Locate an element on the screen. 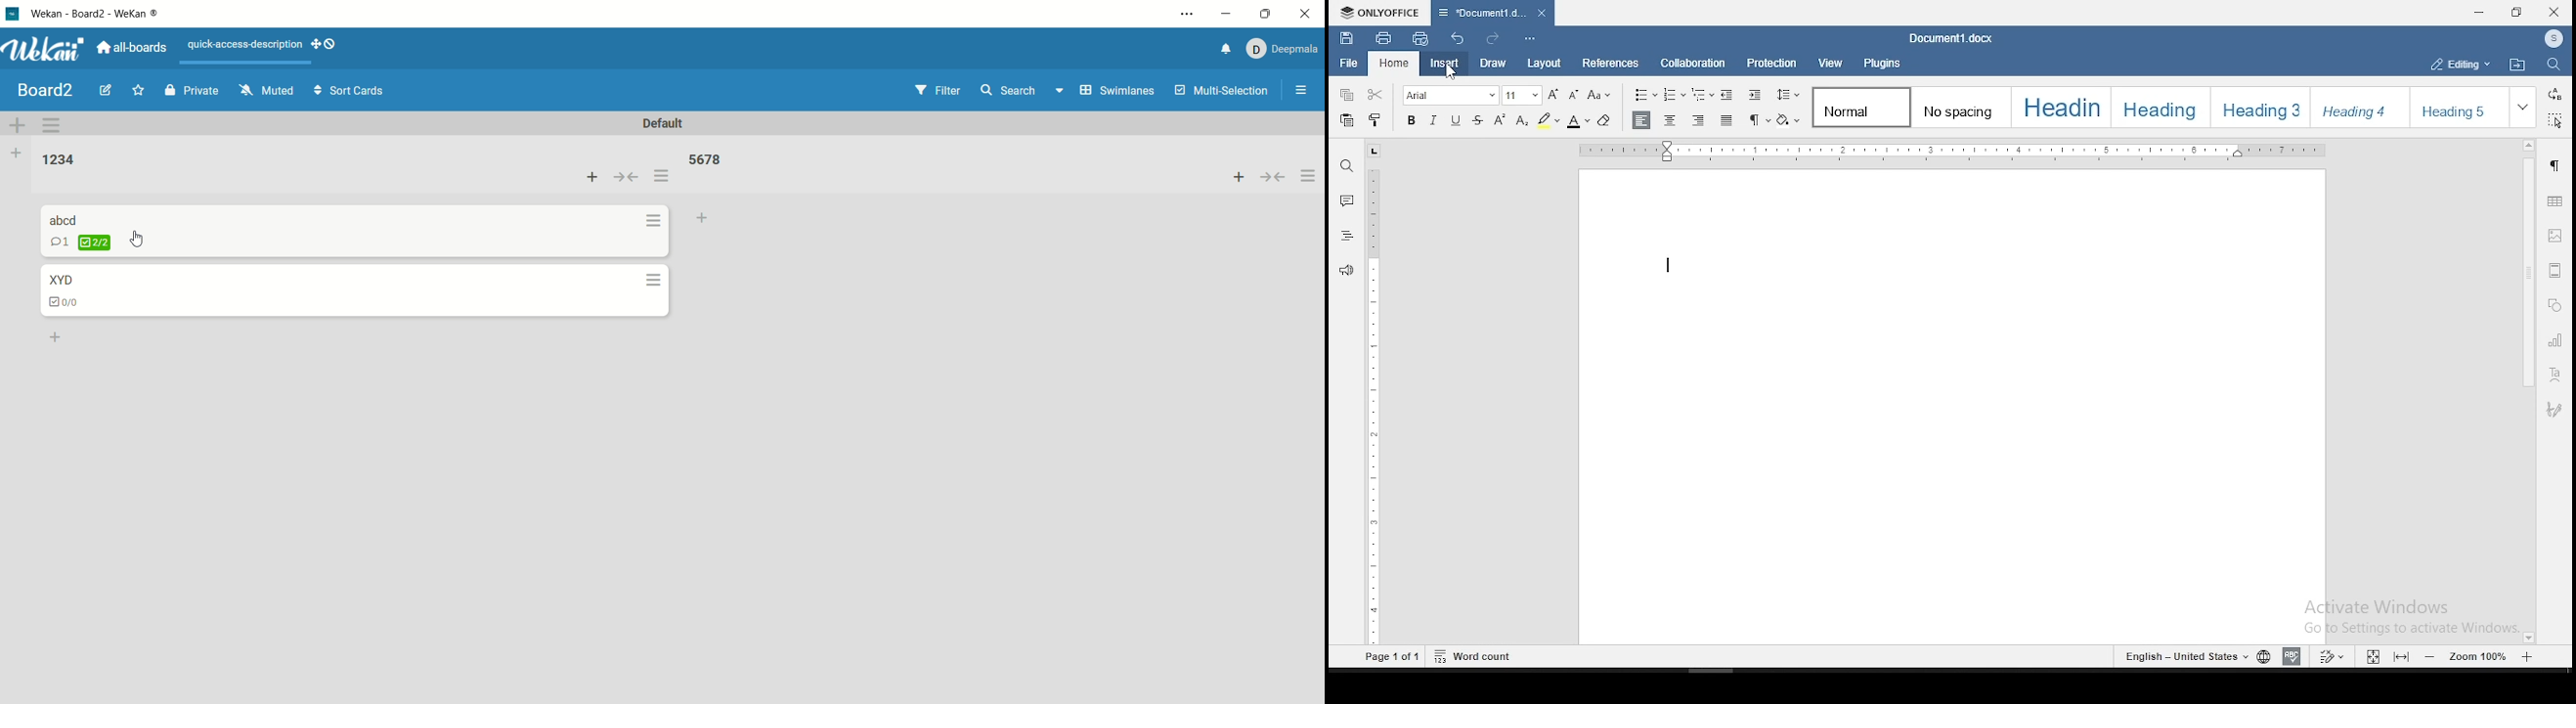  list title is located at coordinates (55, 159).